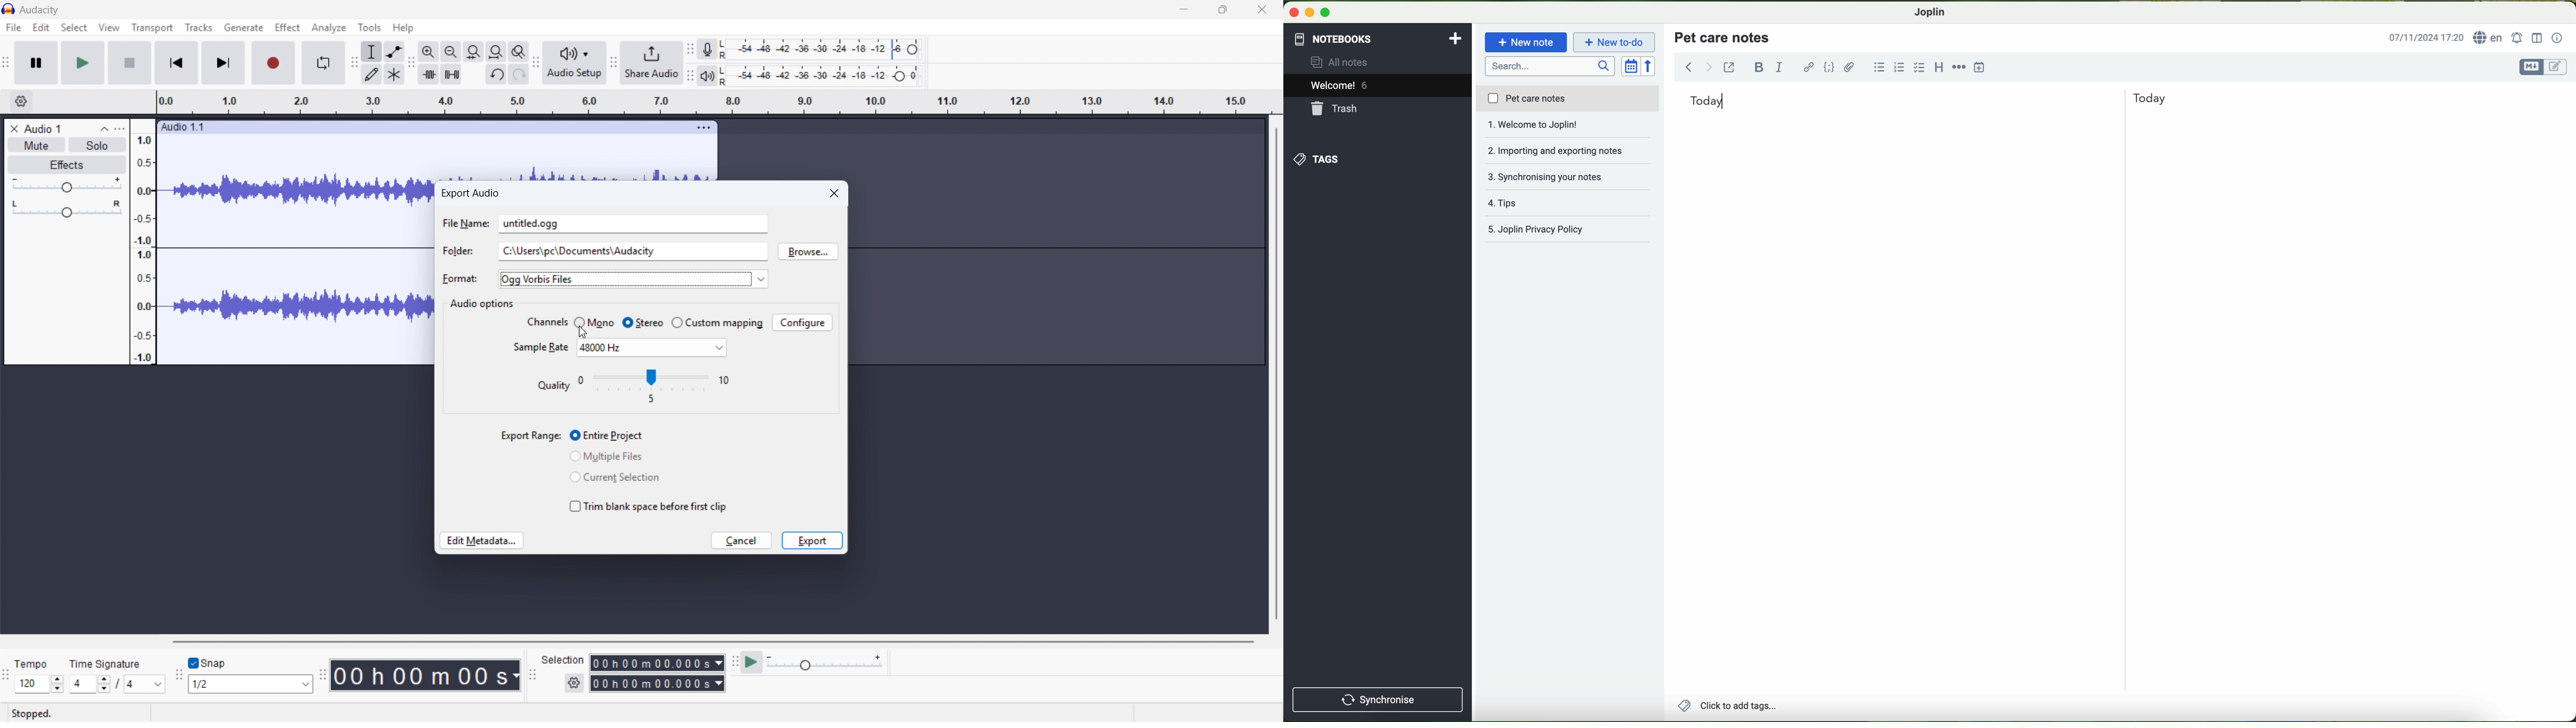 The height and width of the screenshot is (728, 2576). Describe the element at coordinates (751, 662) in the screenshot. I see `Play at speed` at that location.